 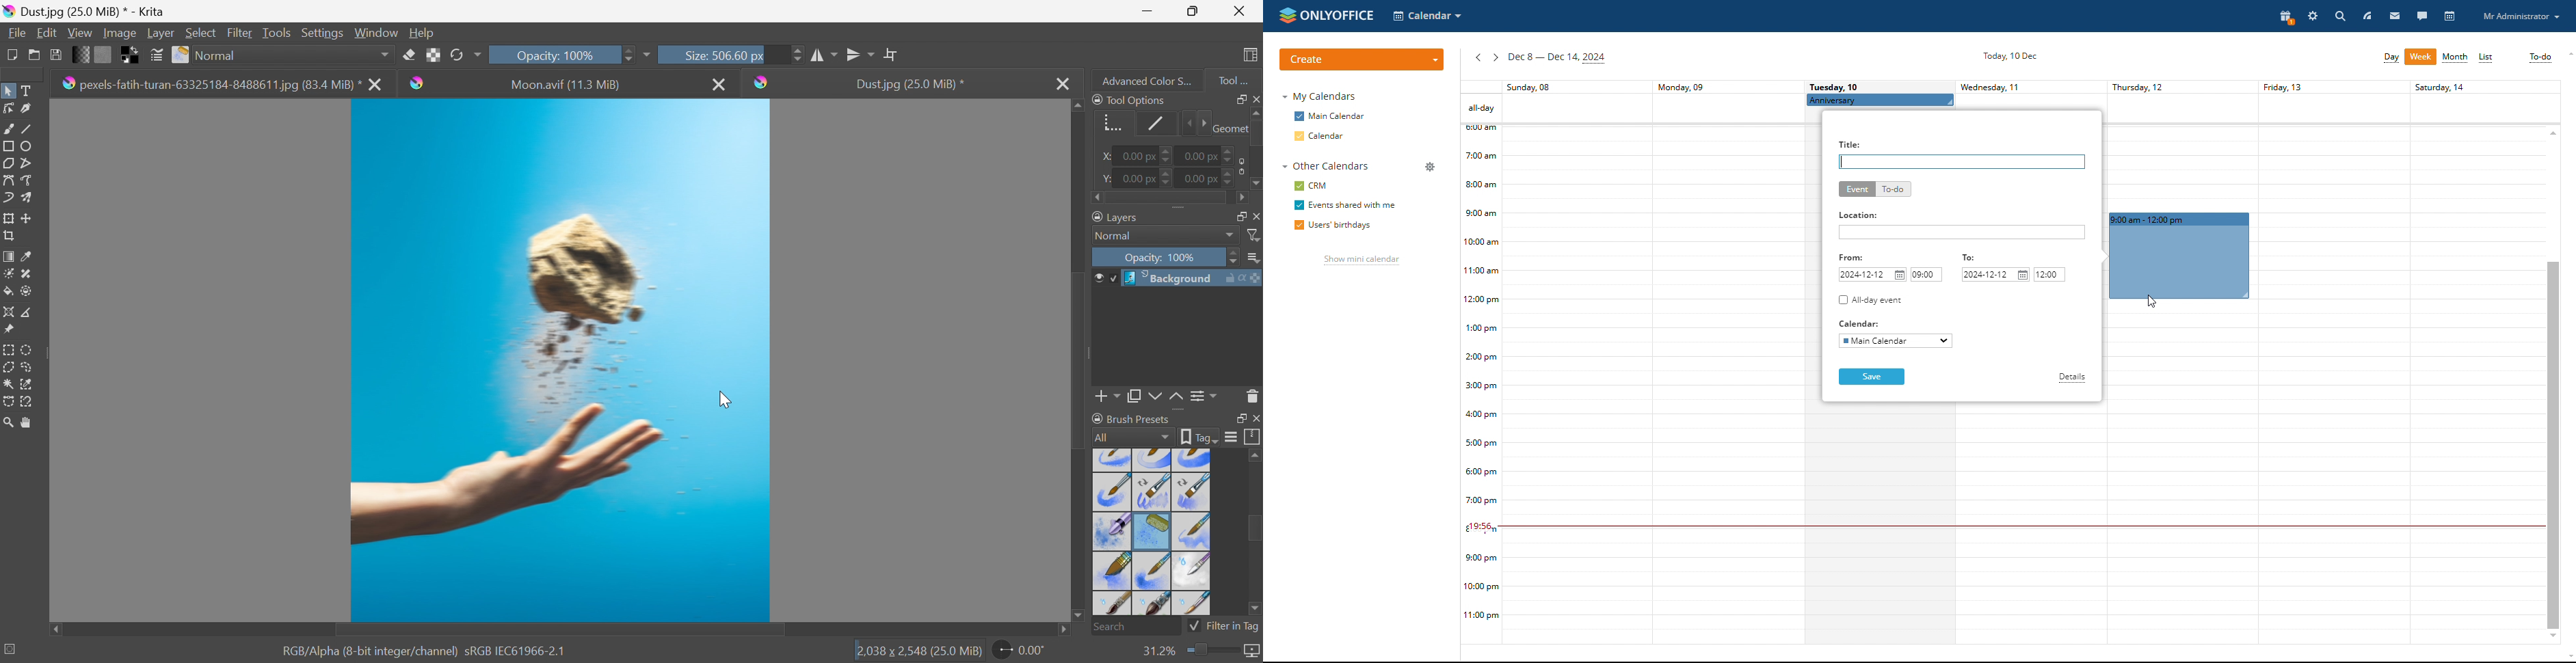 I want to click on Ellipse tool, so click(x=30, y=145).